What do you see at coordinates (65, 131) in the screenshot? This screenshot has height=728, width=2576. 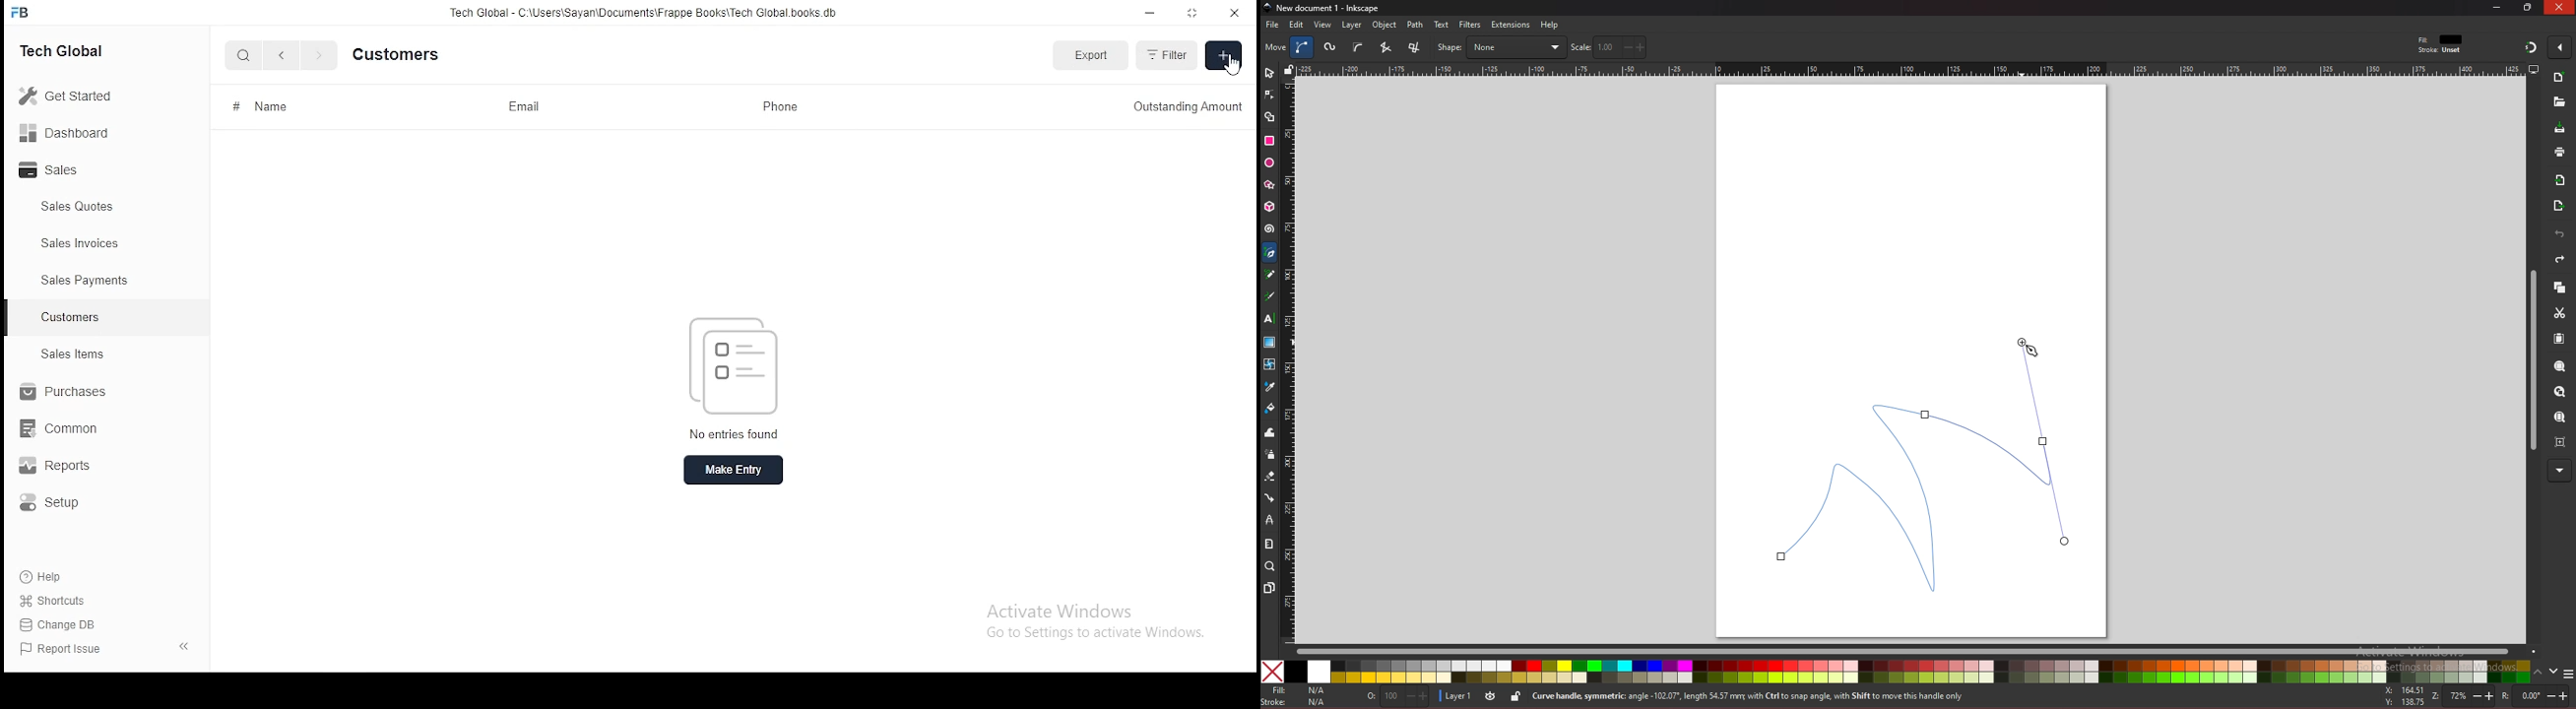 I see `dashboard` at bounding box center [65, 131].